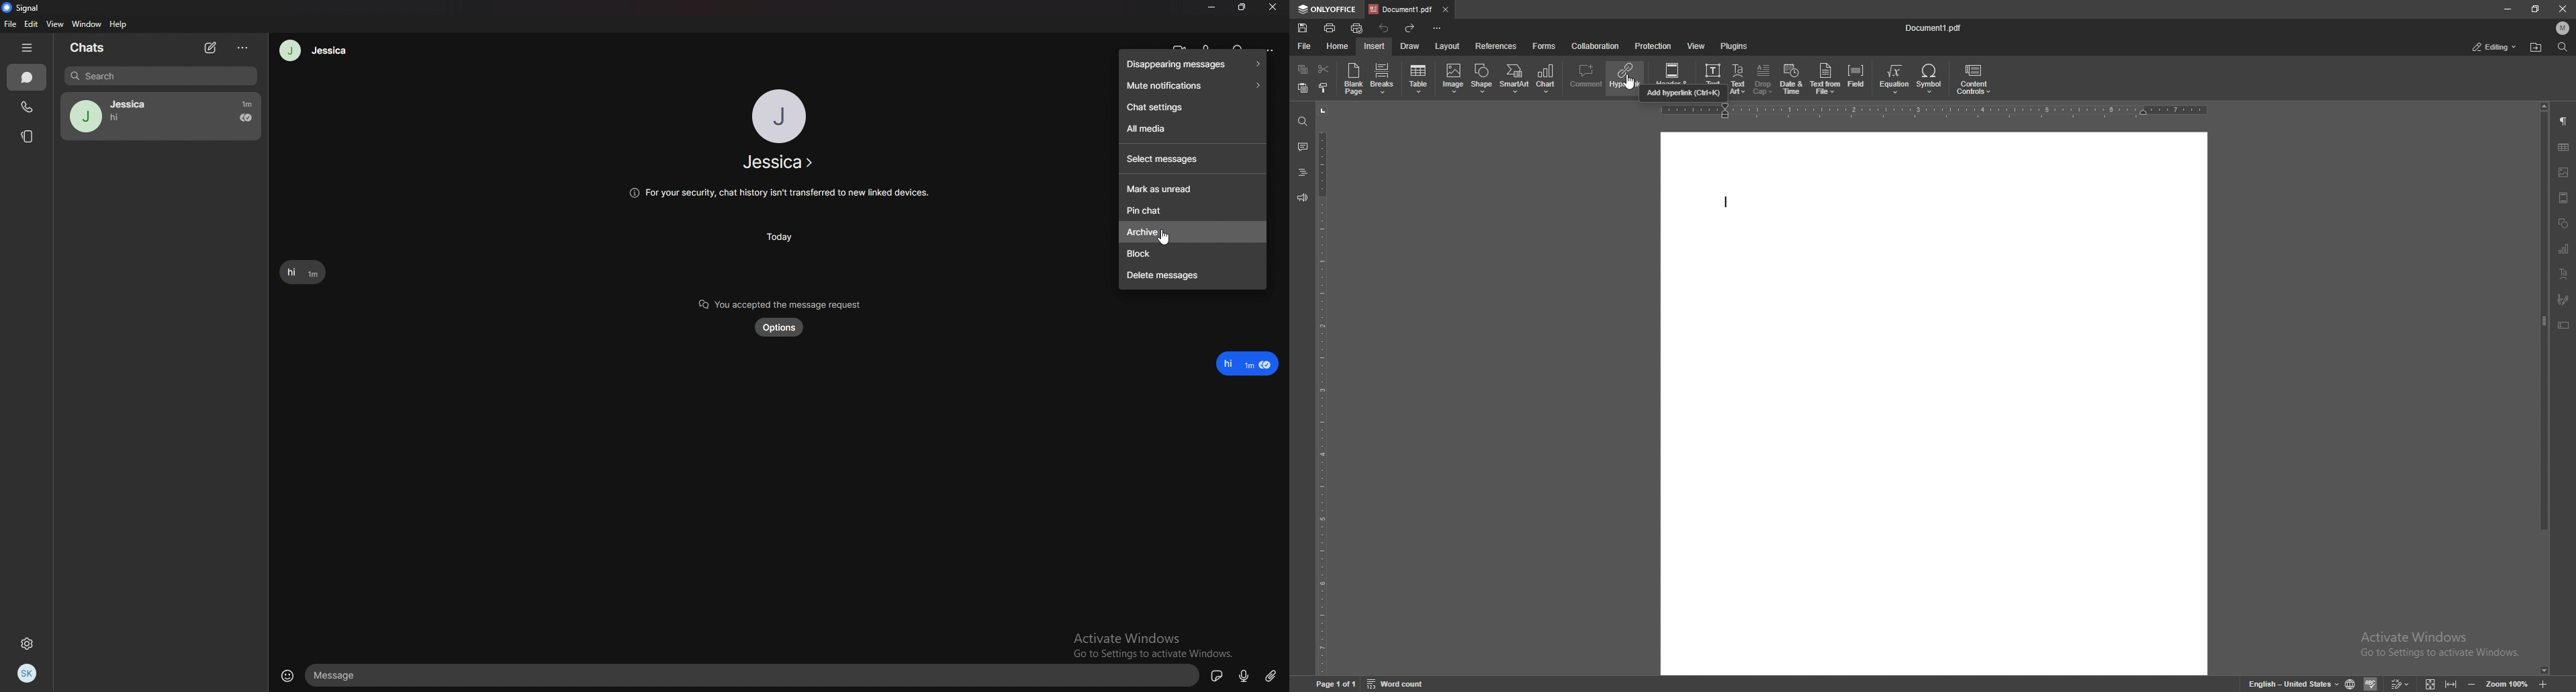  I want to click on hi, so click(302, 273).